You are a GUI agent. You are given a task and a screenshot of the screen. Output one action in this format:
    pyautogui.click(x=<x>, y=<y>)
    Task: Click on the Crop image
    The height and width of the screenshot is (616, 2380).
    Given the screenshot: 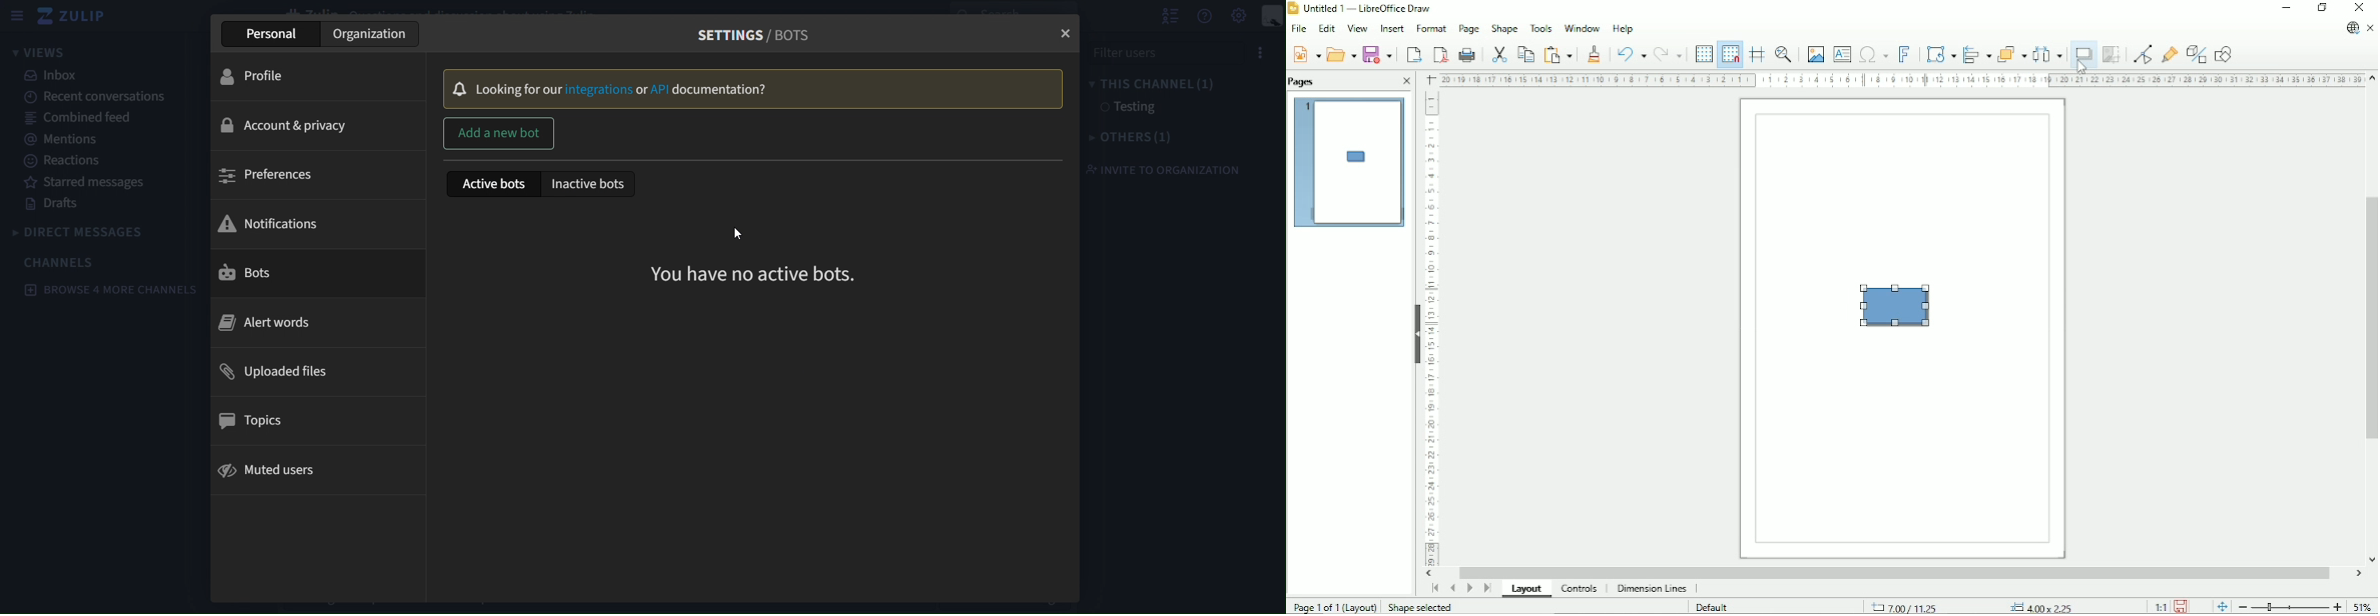 What is the action you would take?
    pyautogui.click(x=2112, y=55)
    